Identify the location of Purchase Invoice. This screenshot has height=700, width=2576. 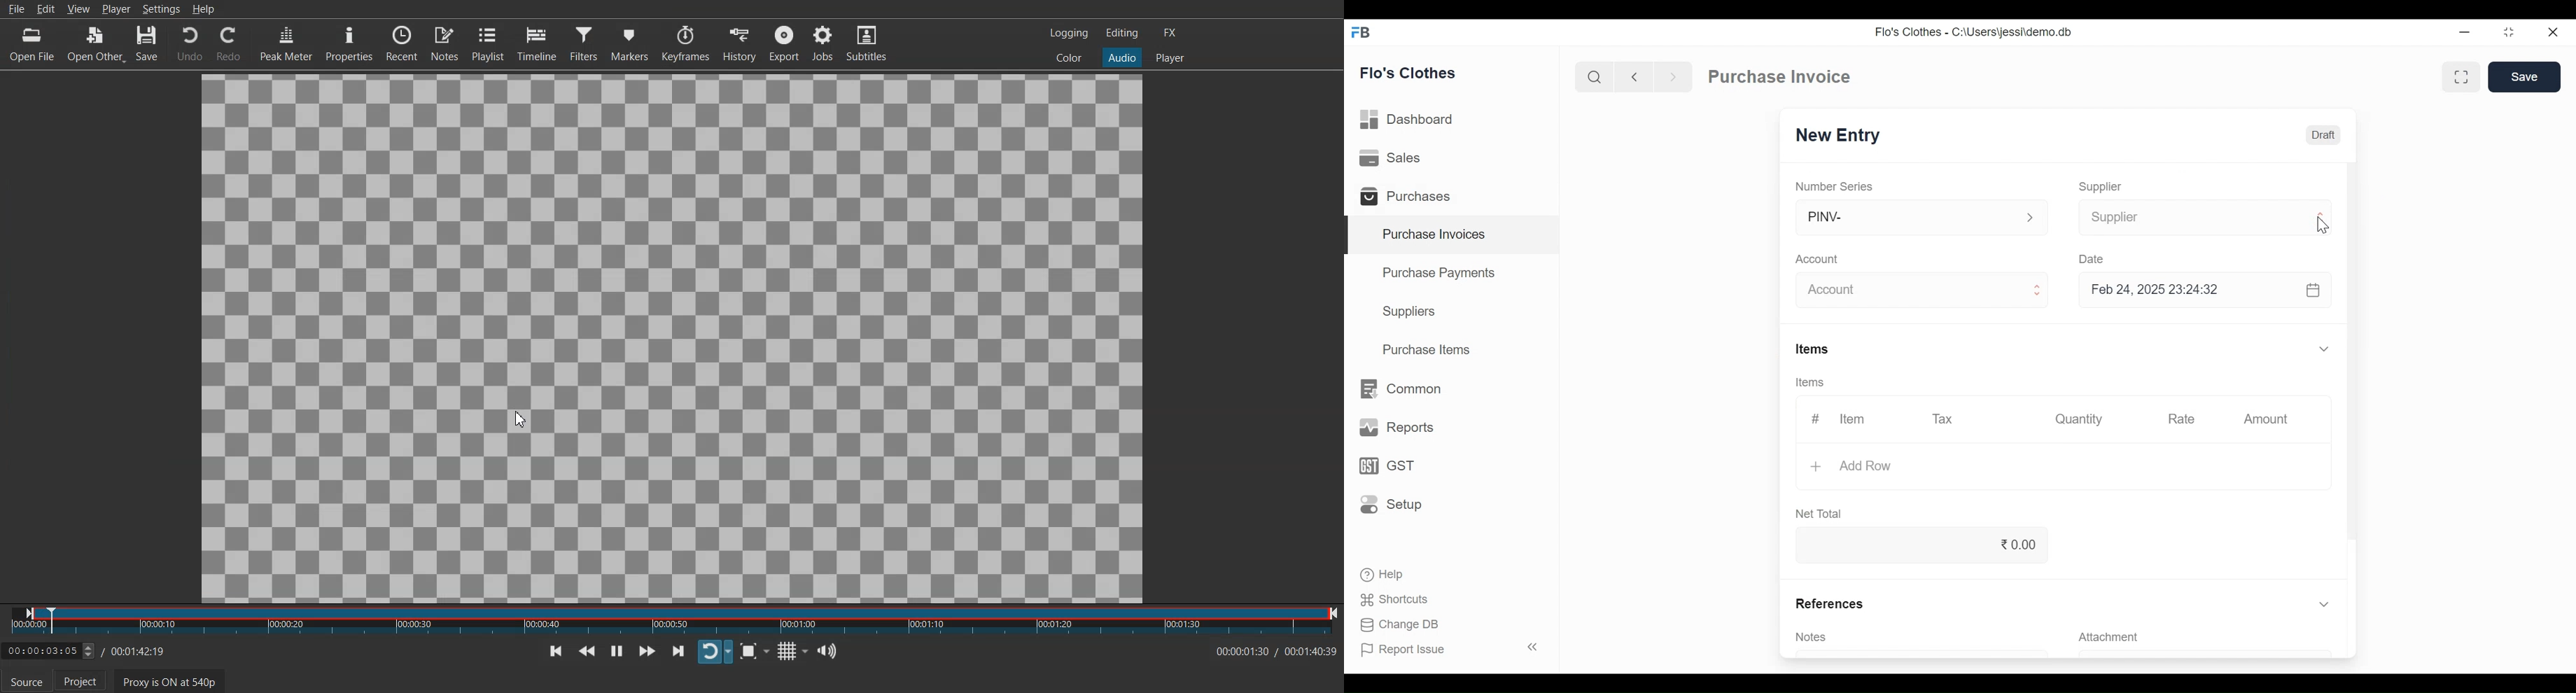
(1779, 76).